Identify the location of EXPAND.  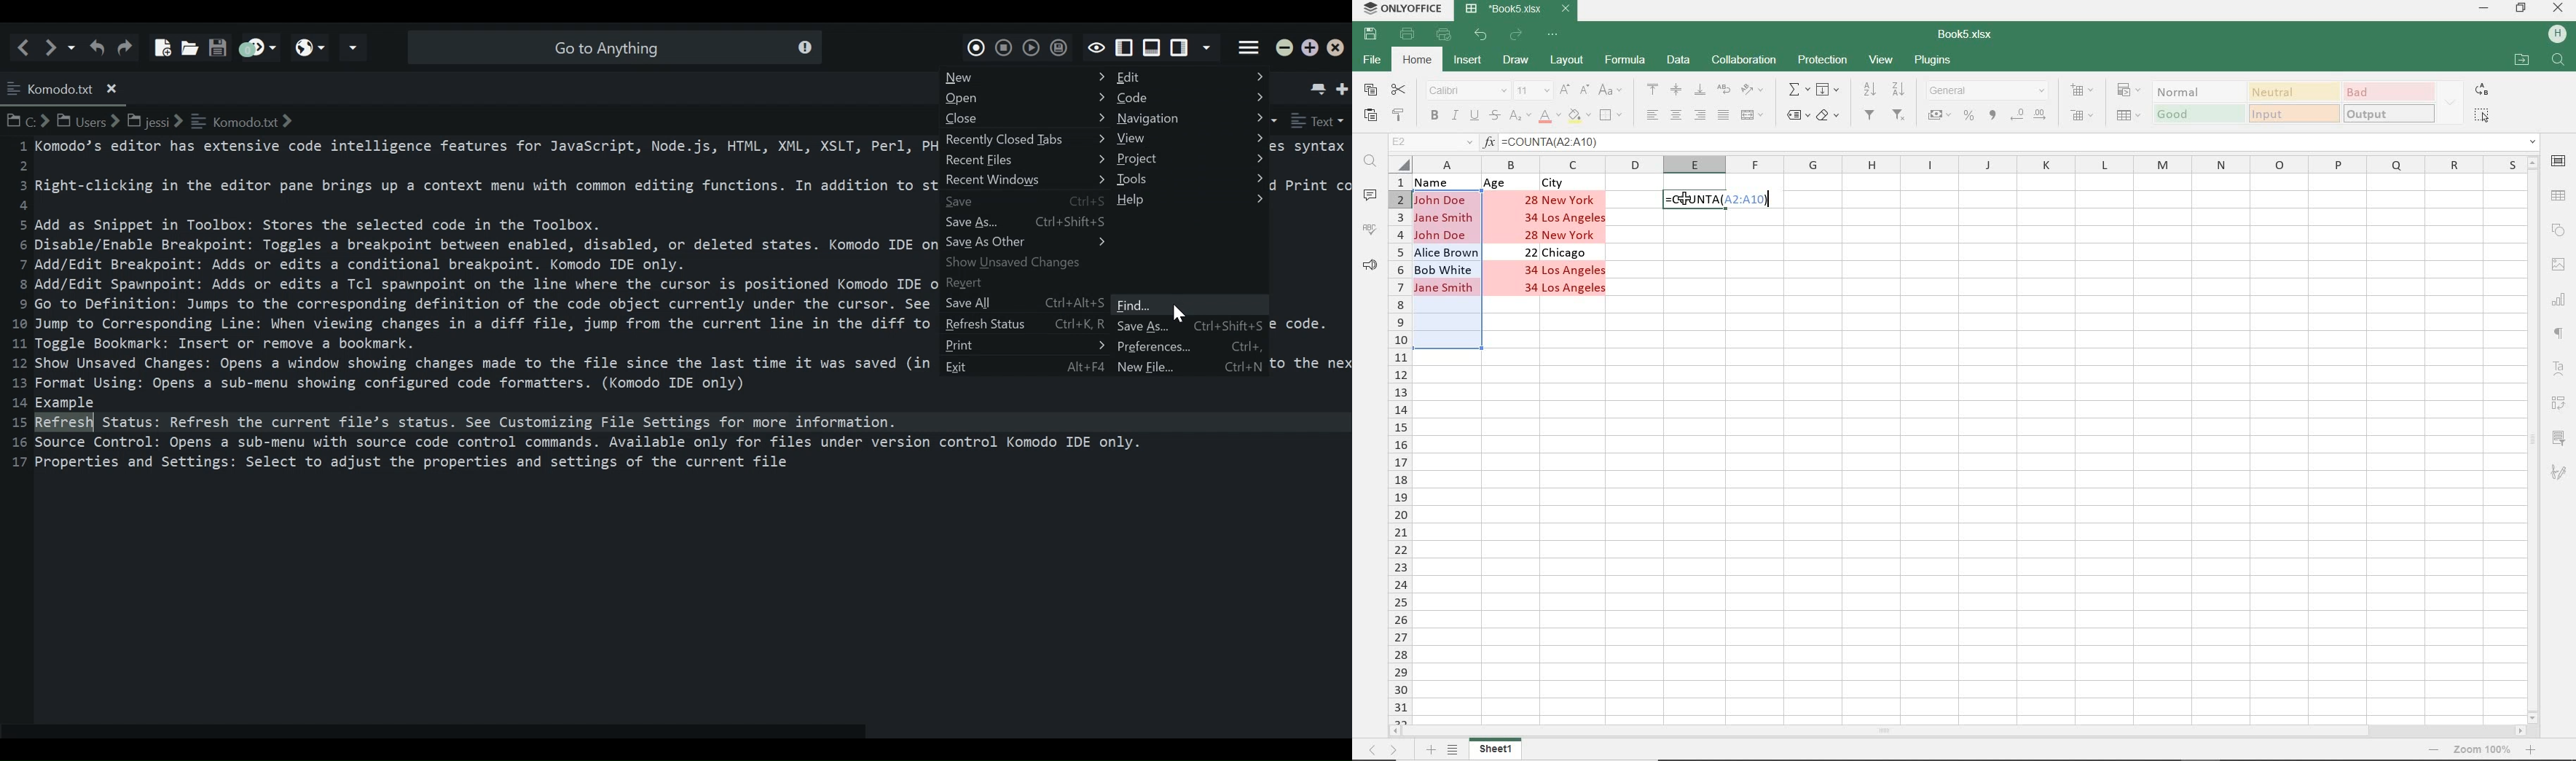
(2452, 102).